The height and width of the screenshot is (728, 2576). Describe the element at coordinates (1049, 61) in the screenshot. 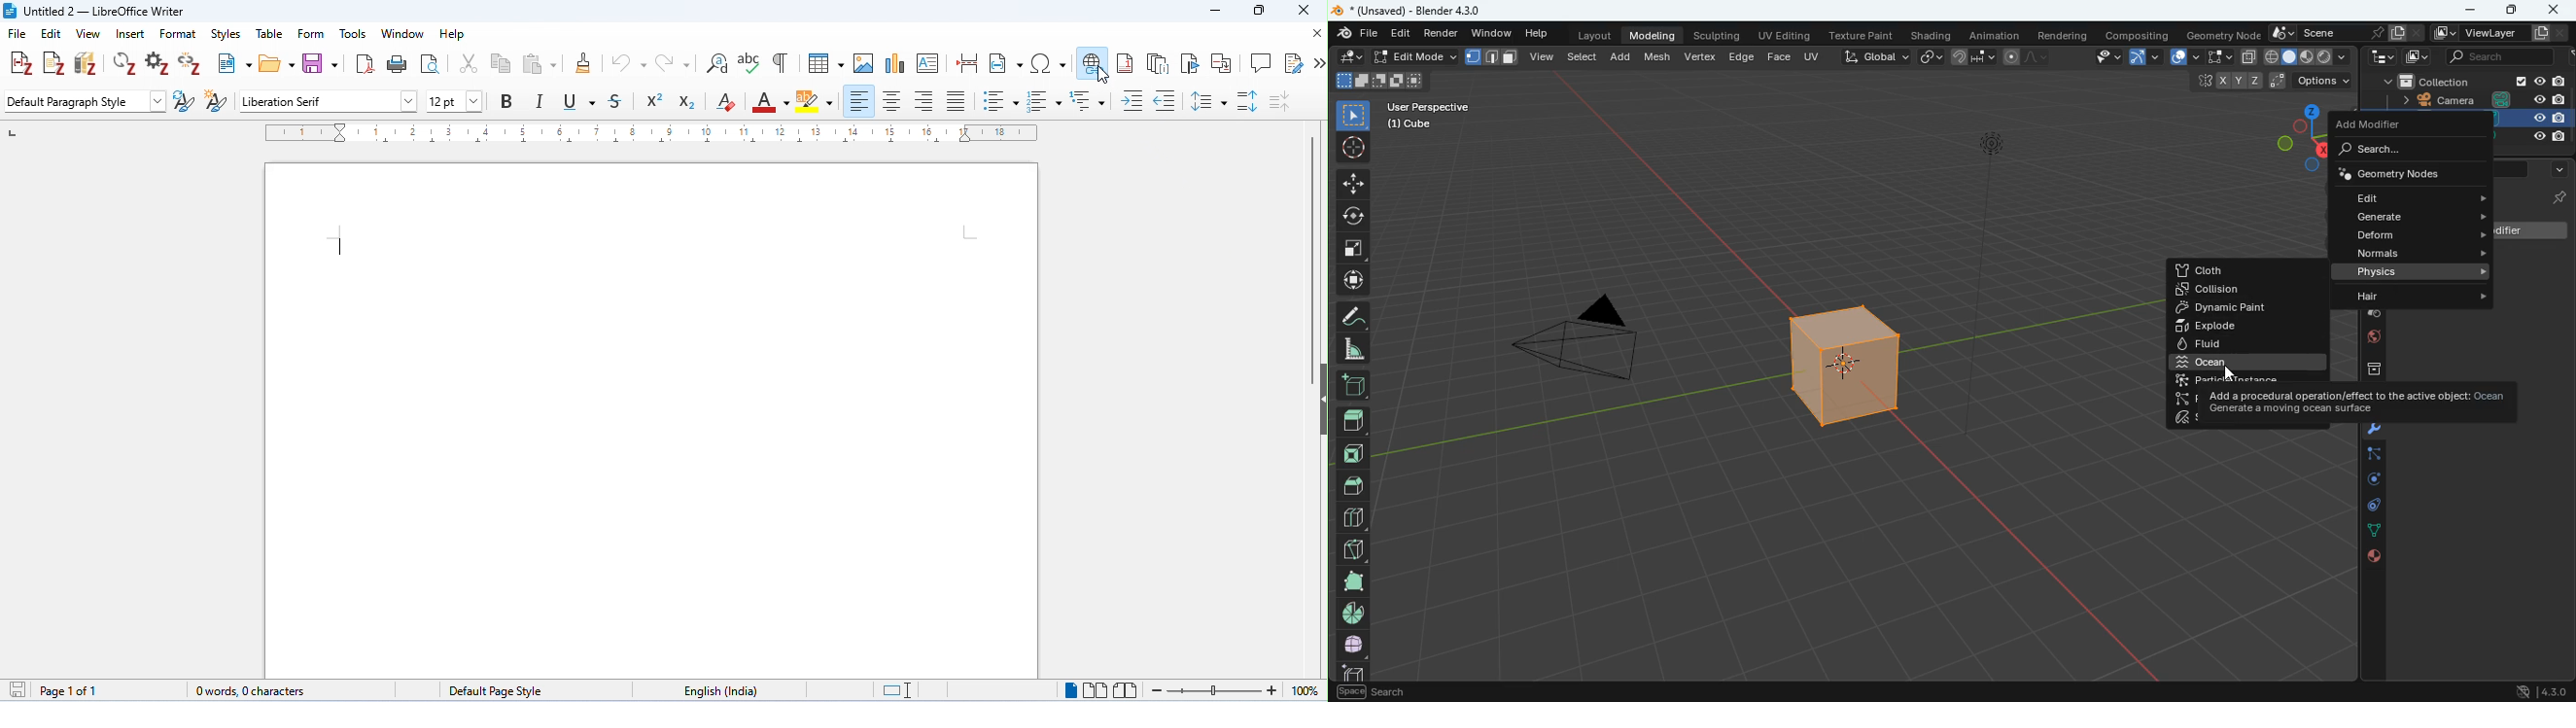

I see `insert special characters` at that location.